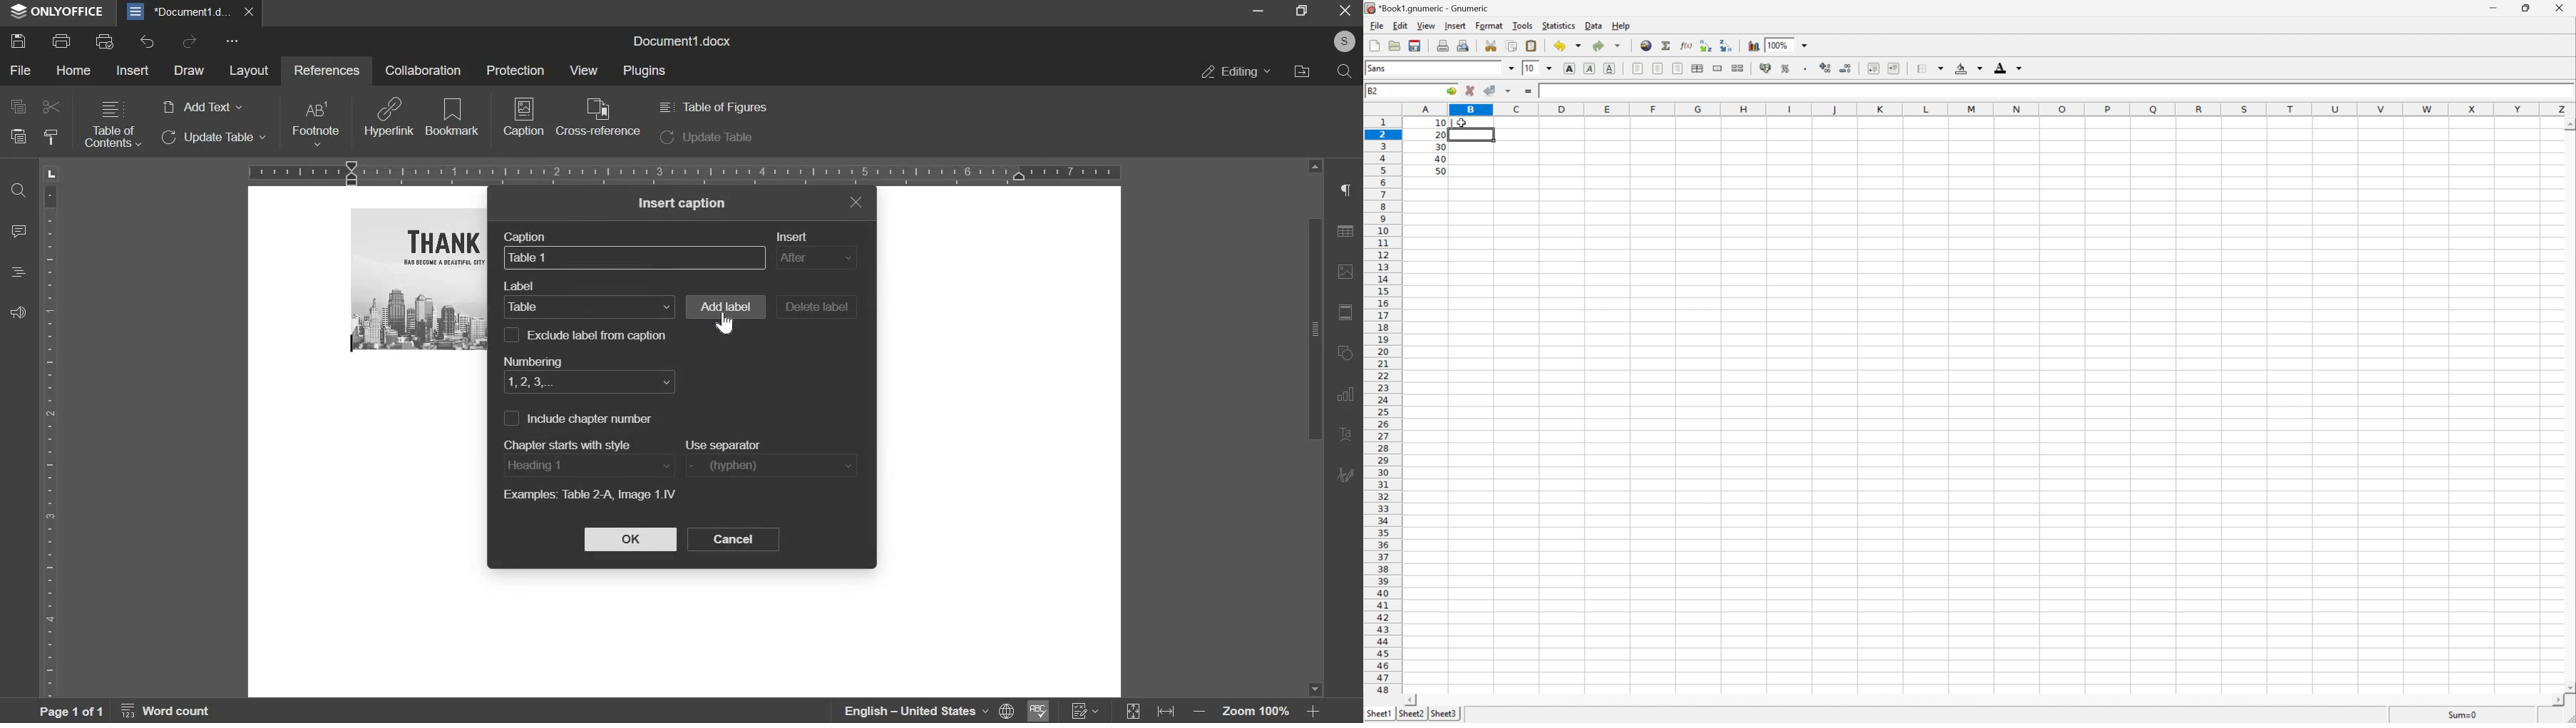 Image resolution: width=2576 pixels, height=728 pixels. What do you see at coordinates (1548, 69) in the screenshot?
I see `Drop Down` at bounding box center [1548, 69].